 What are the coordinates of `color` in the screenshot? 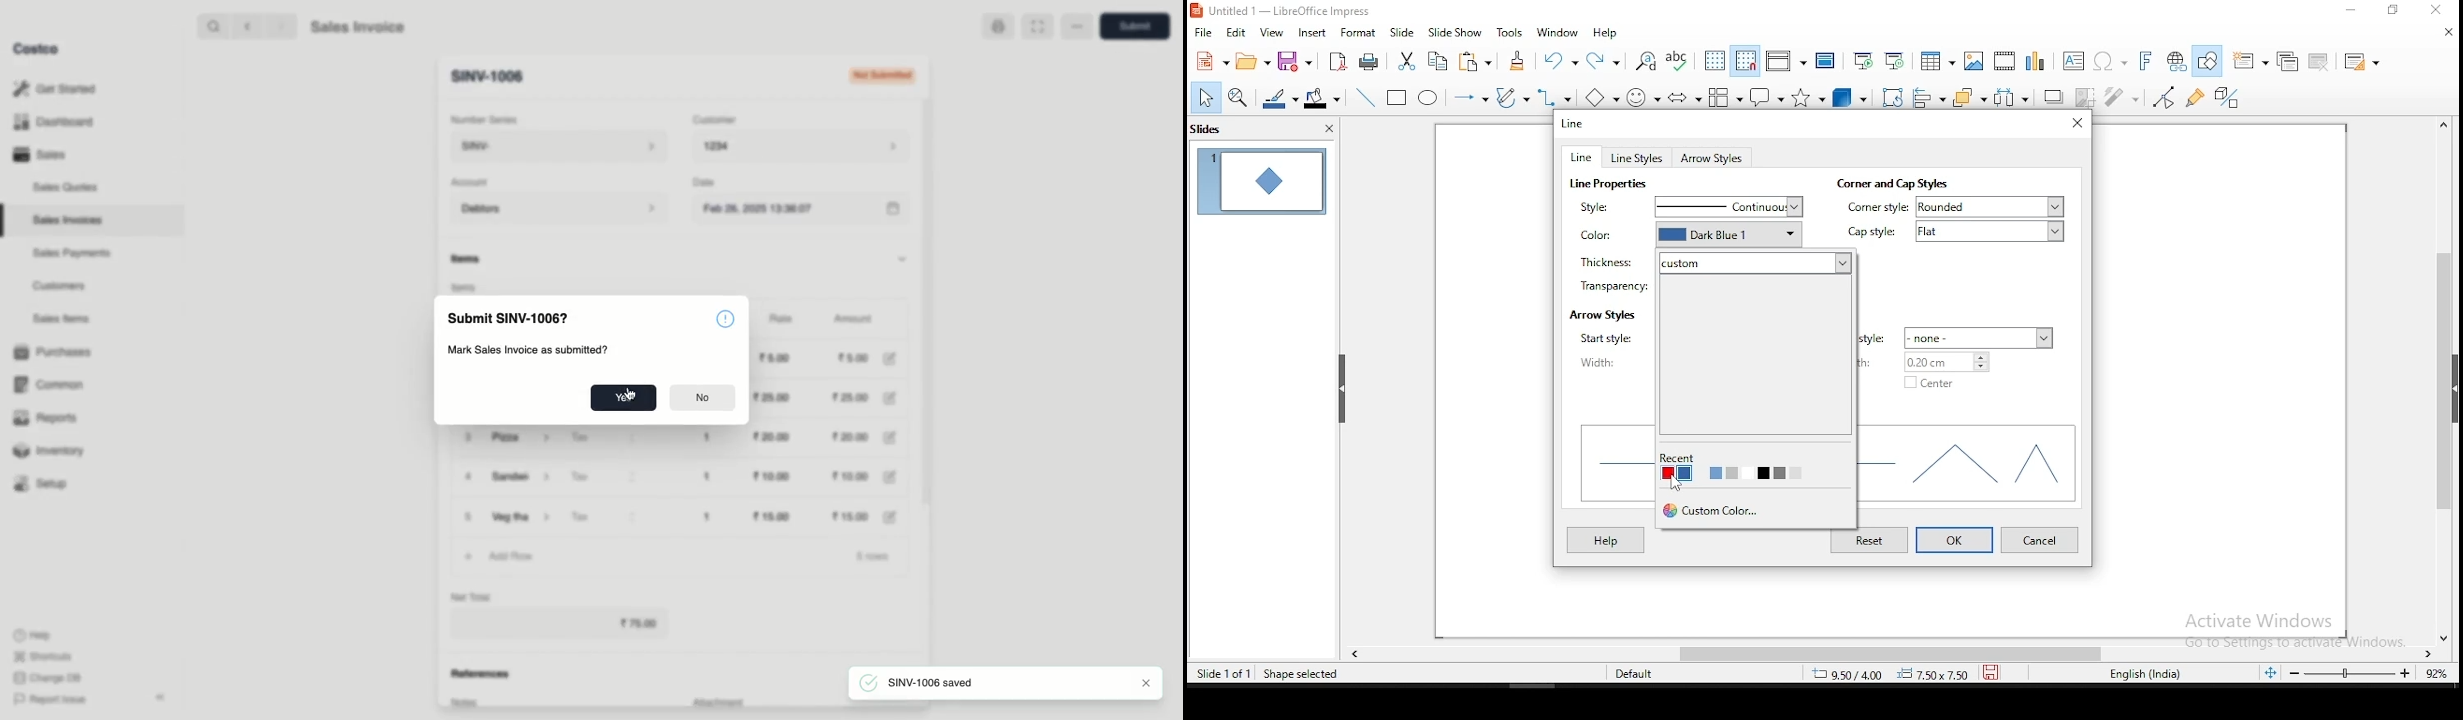 It's located at (1609, 239).